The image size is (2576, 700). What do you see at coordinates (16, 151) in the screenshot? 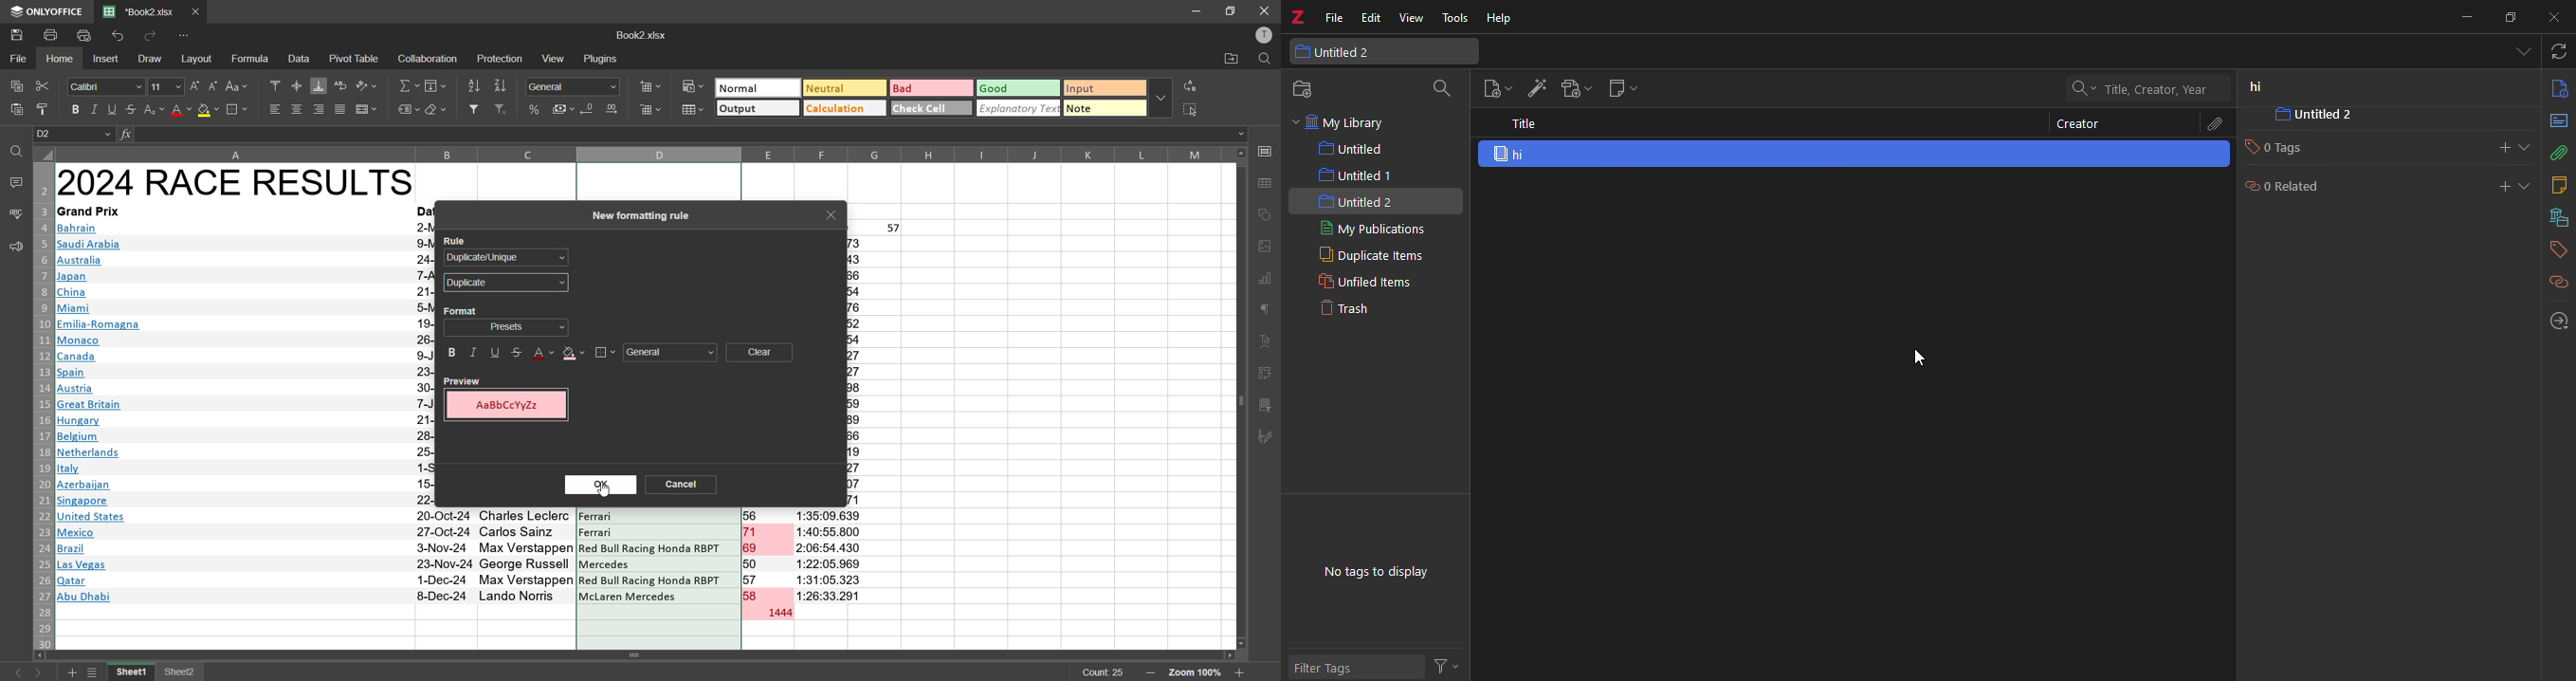
I see `find` at bounding box center [16, 151].